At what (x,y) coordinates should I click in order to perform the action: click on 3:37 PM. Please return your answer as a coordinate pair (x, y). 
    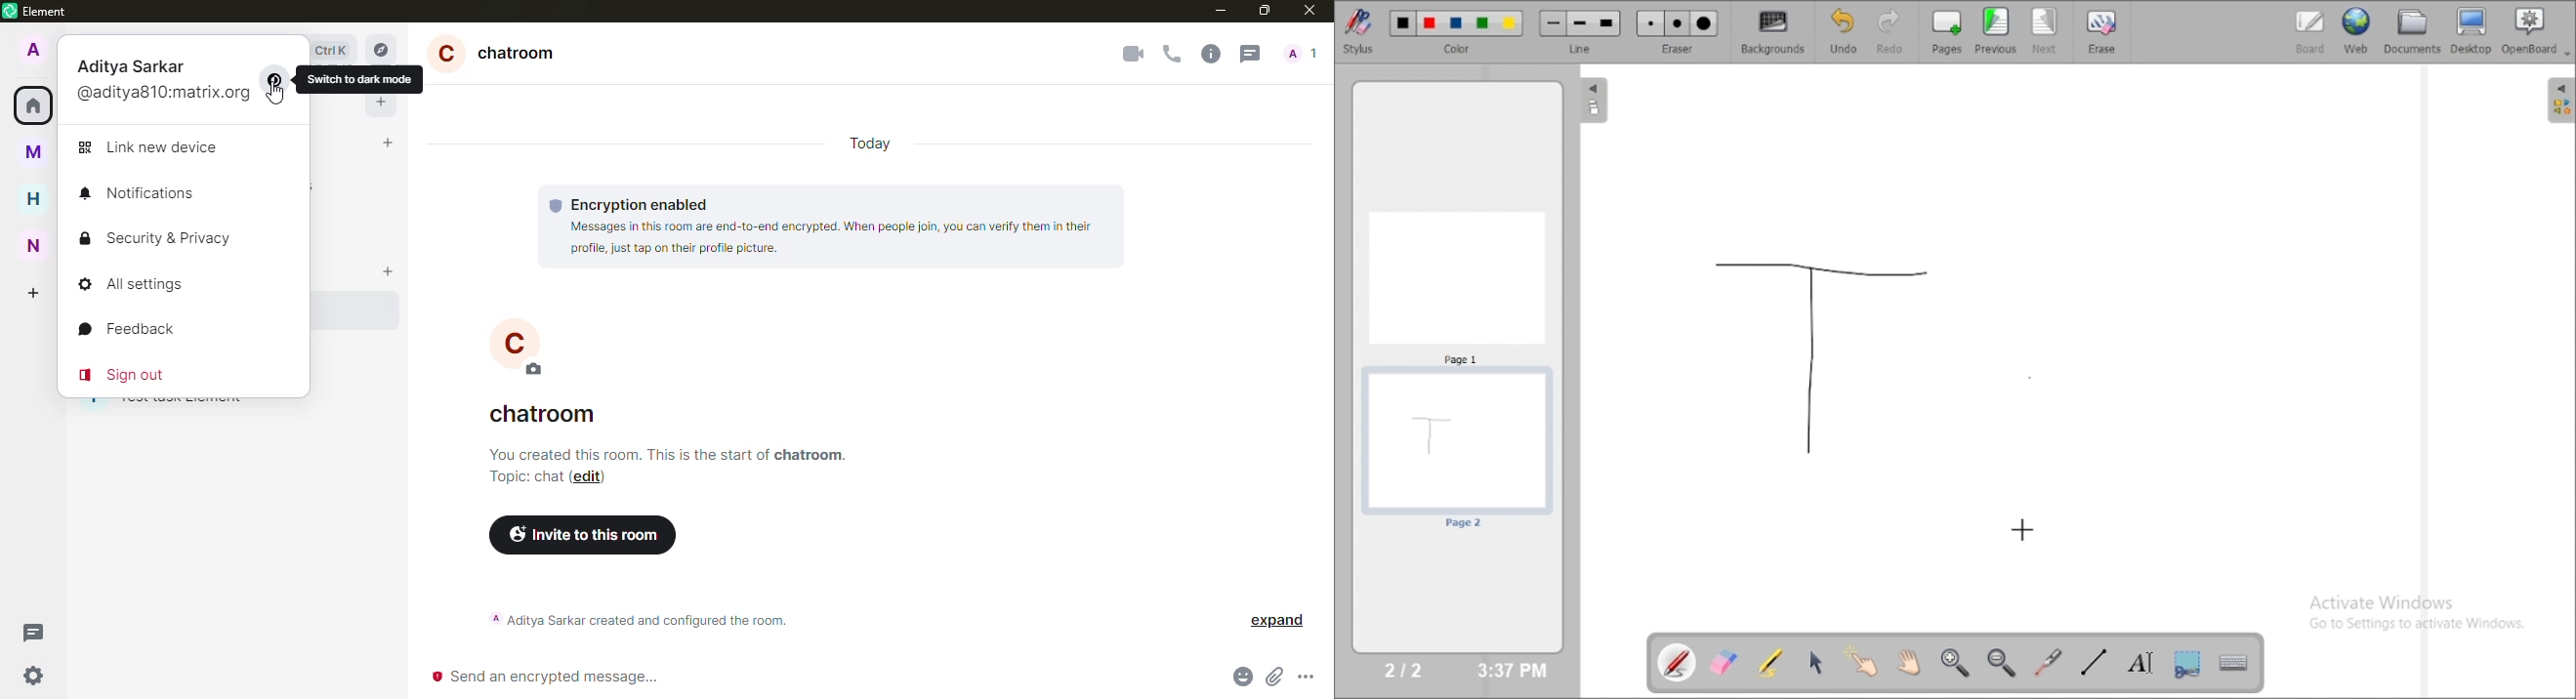
    Looking at the image, I should click on (1511, 671).